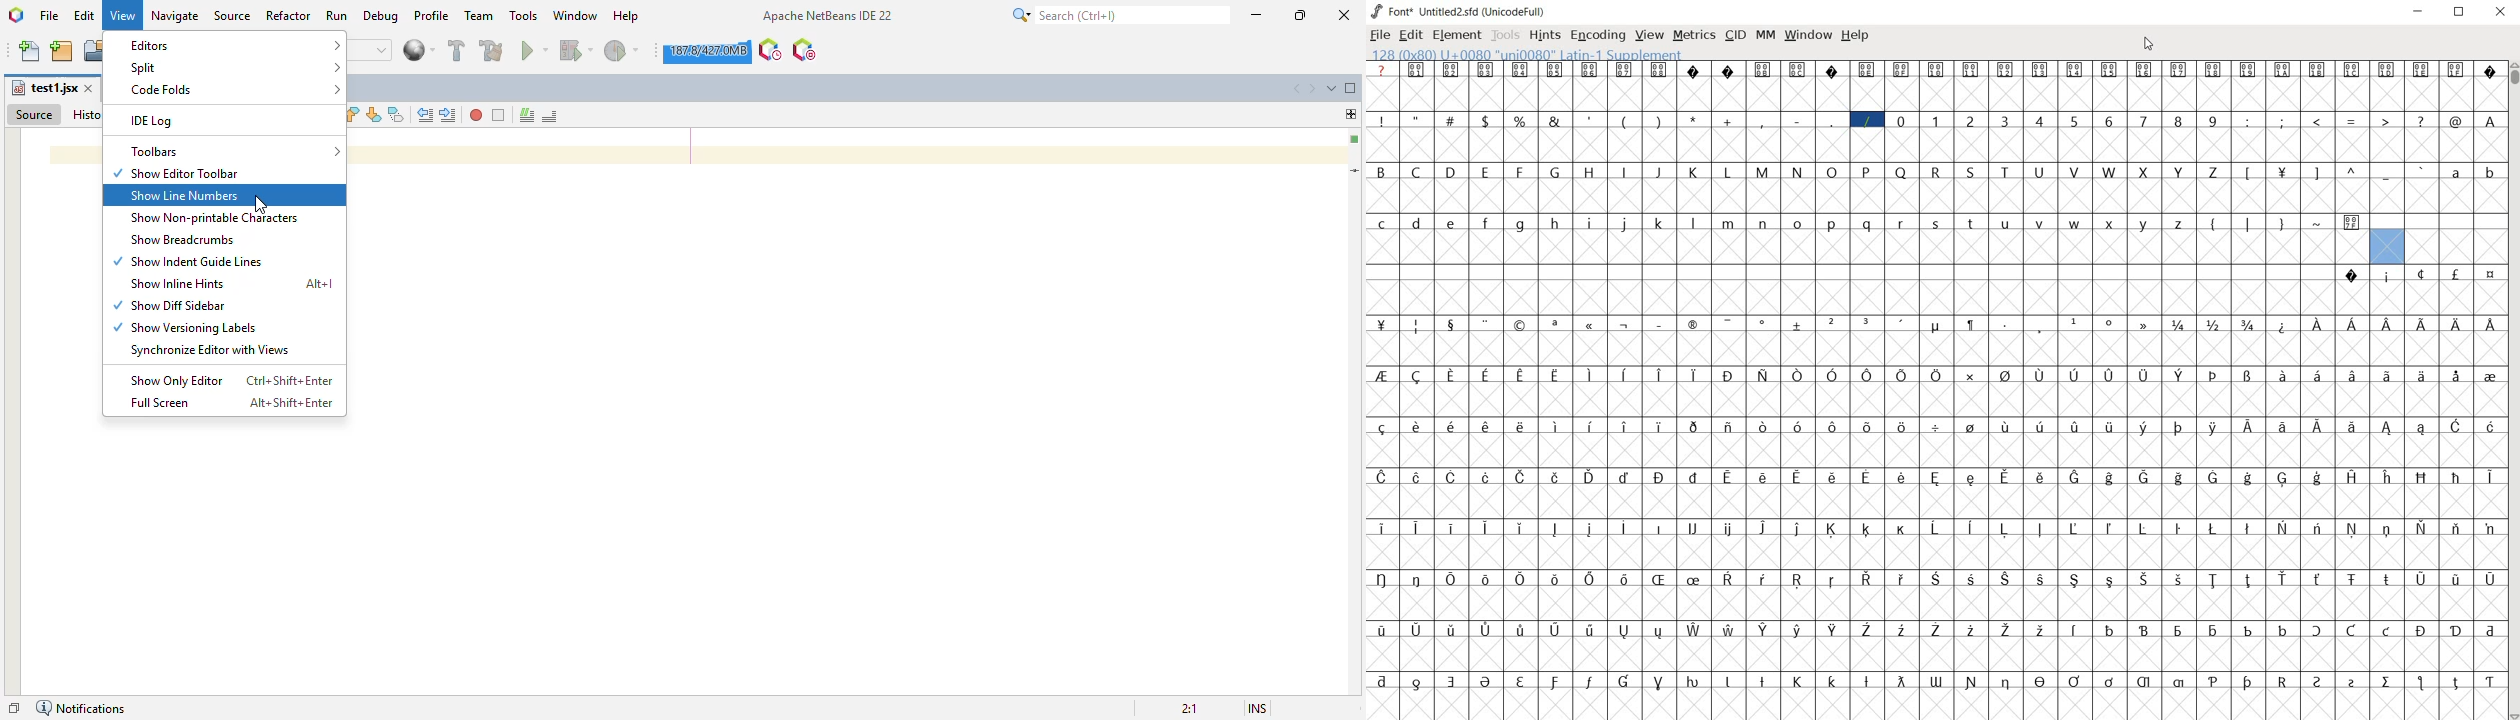  I want to click on glyph, so click(2316, 630).